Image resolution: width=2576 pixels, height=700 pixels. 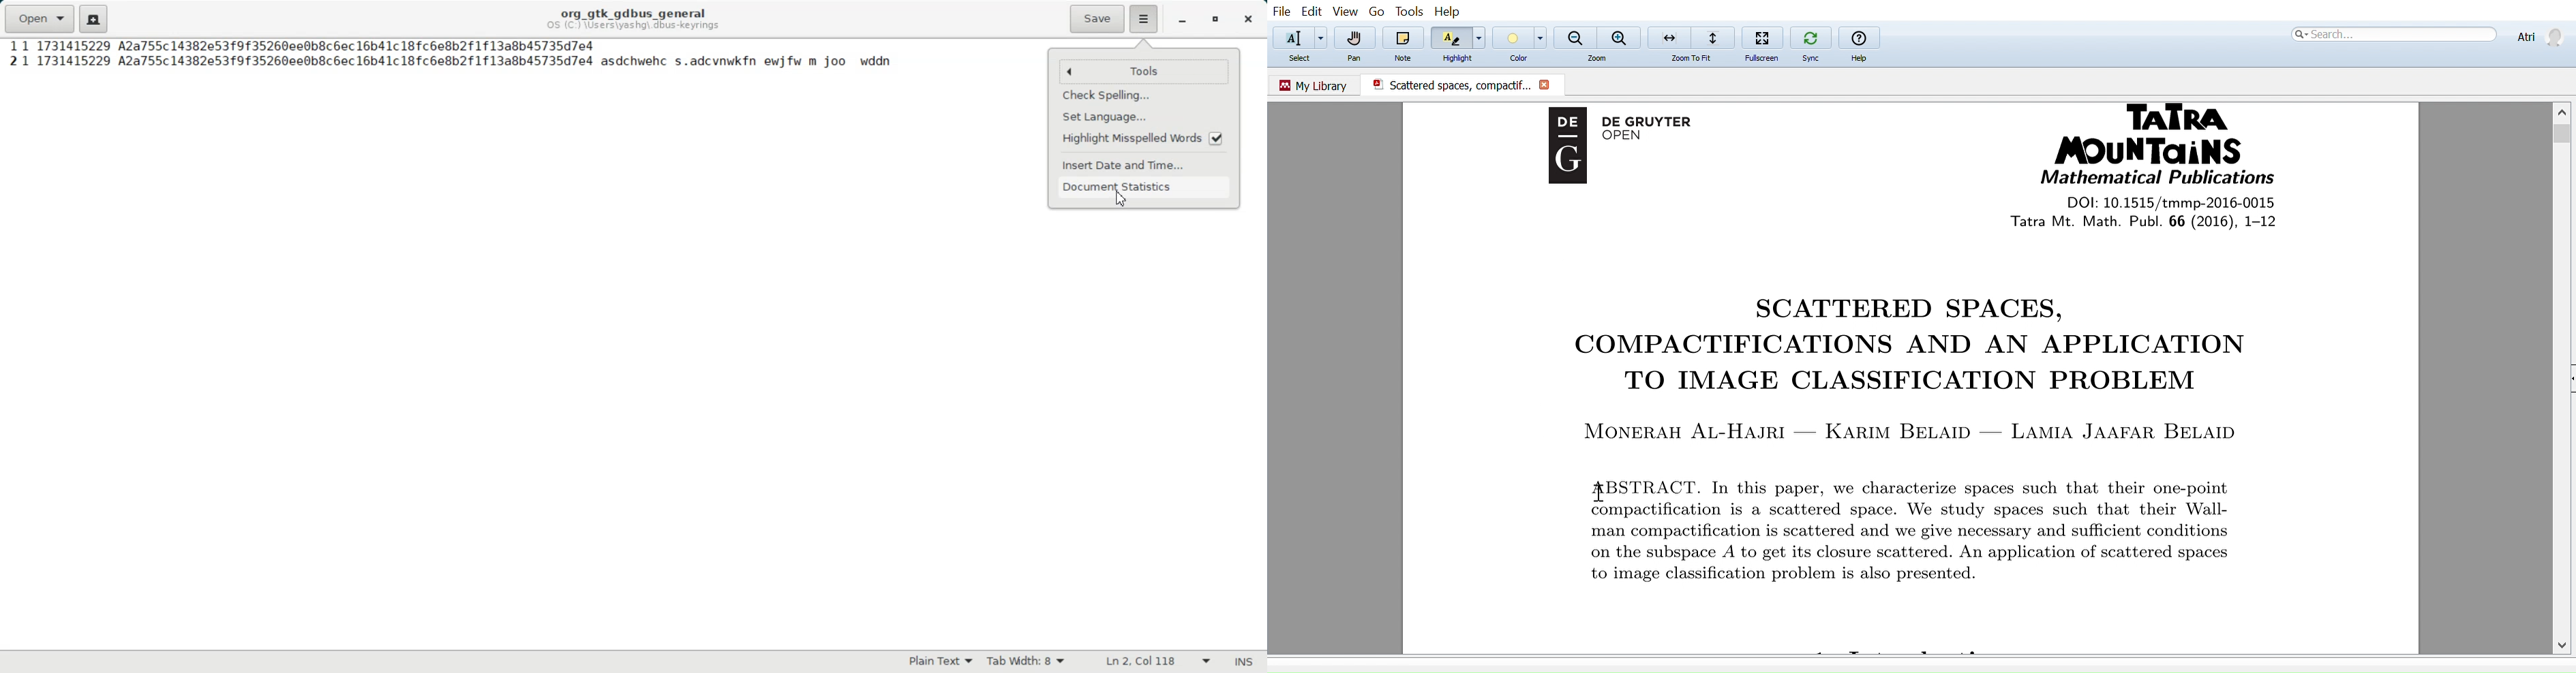 What do you see at coordinates (2392, 34) in the screenshot?
I see `Search` at bounding box center [2392, 34].